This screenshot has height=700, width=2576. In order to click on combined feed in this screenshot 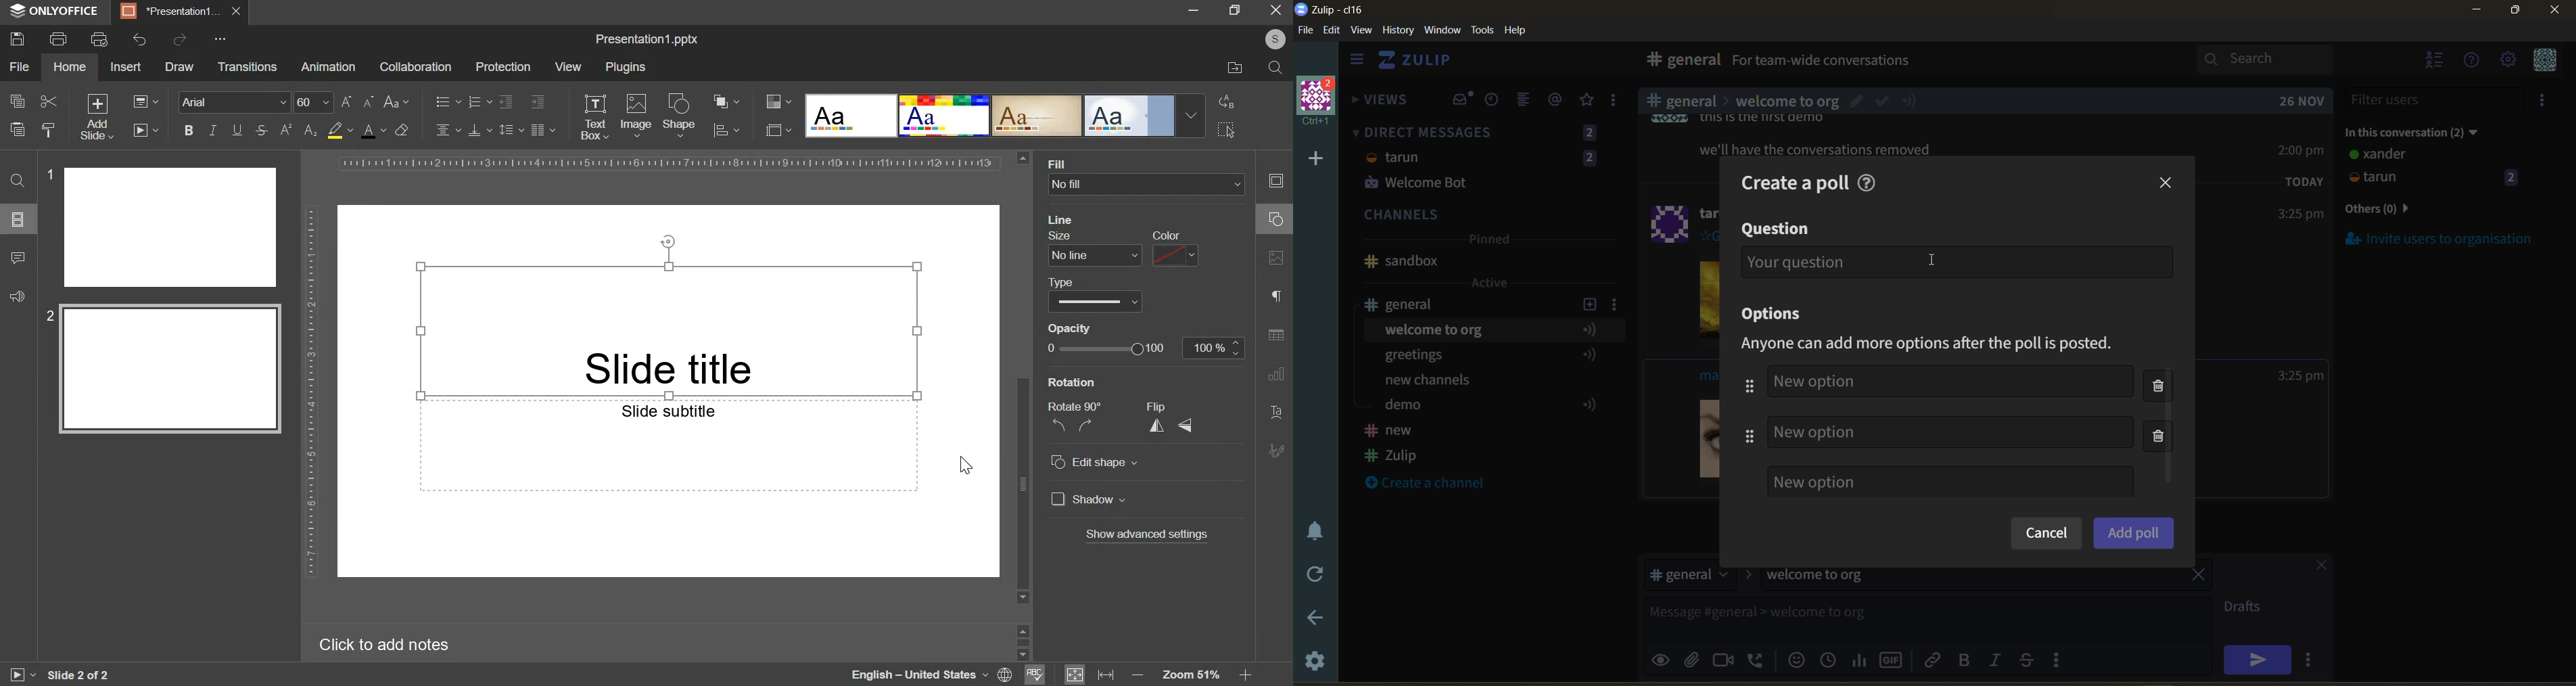, I will do `click(1529, 102)`.